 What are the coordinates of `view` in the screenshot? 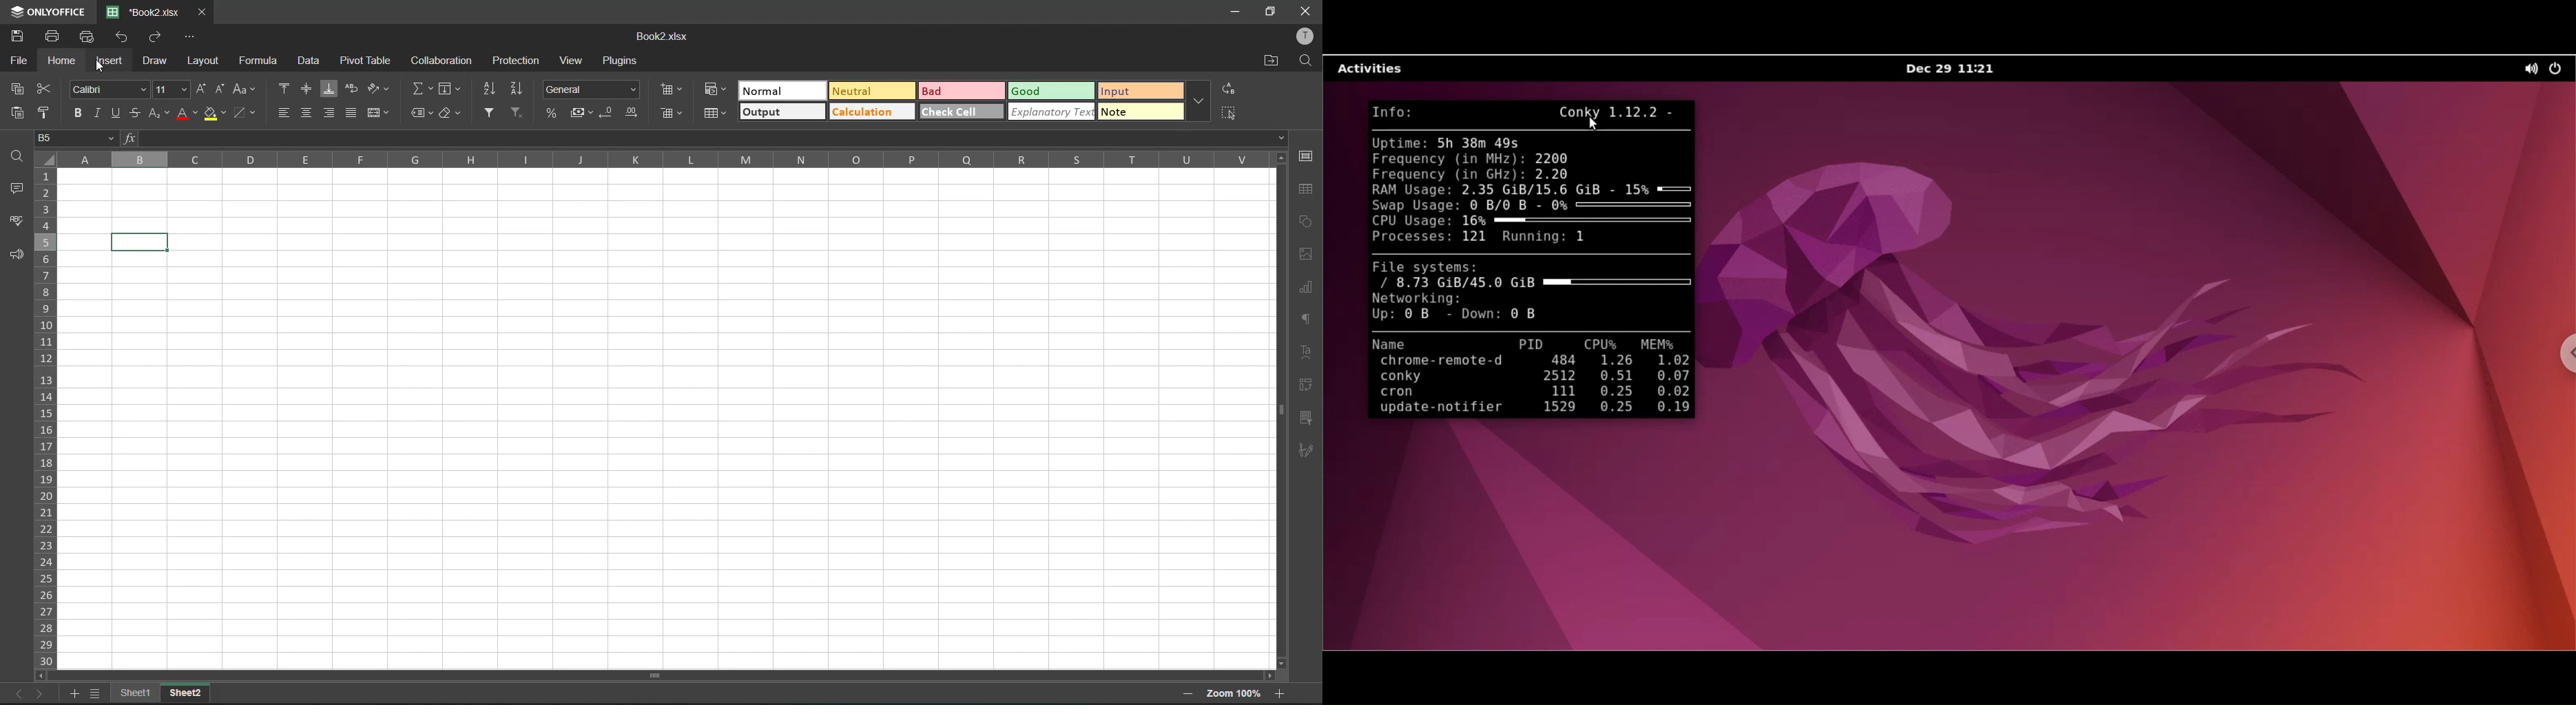 It's located at (574, 63).